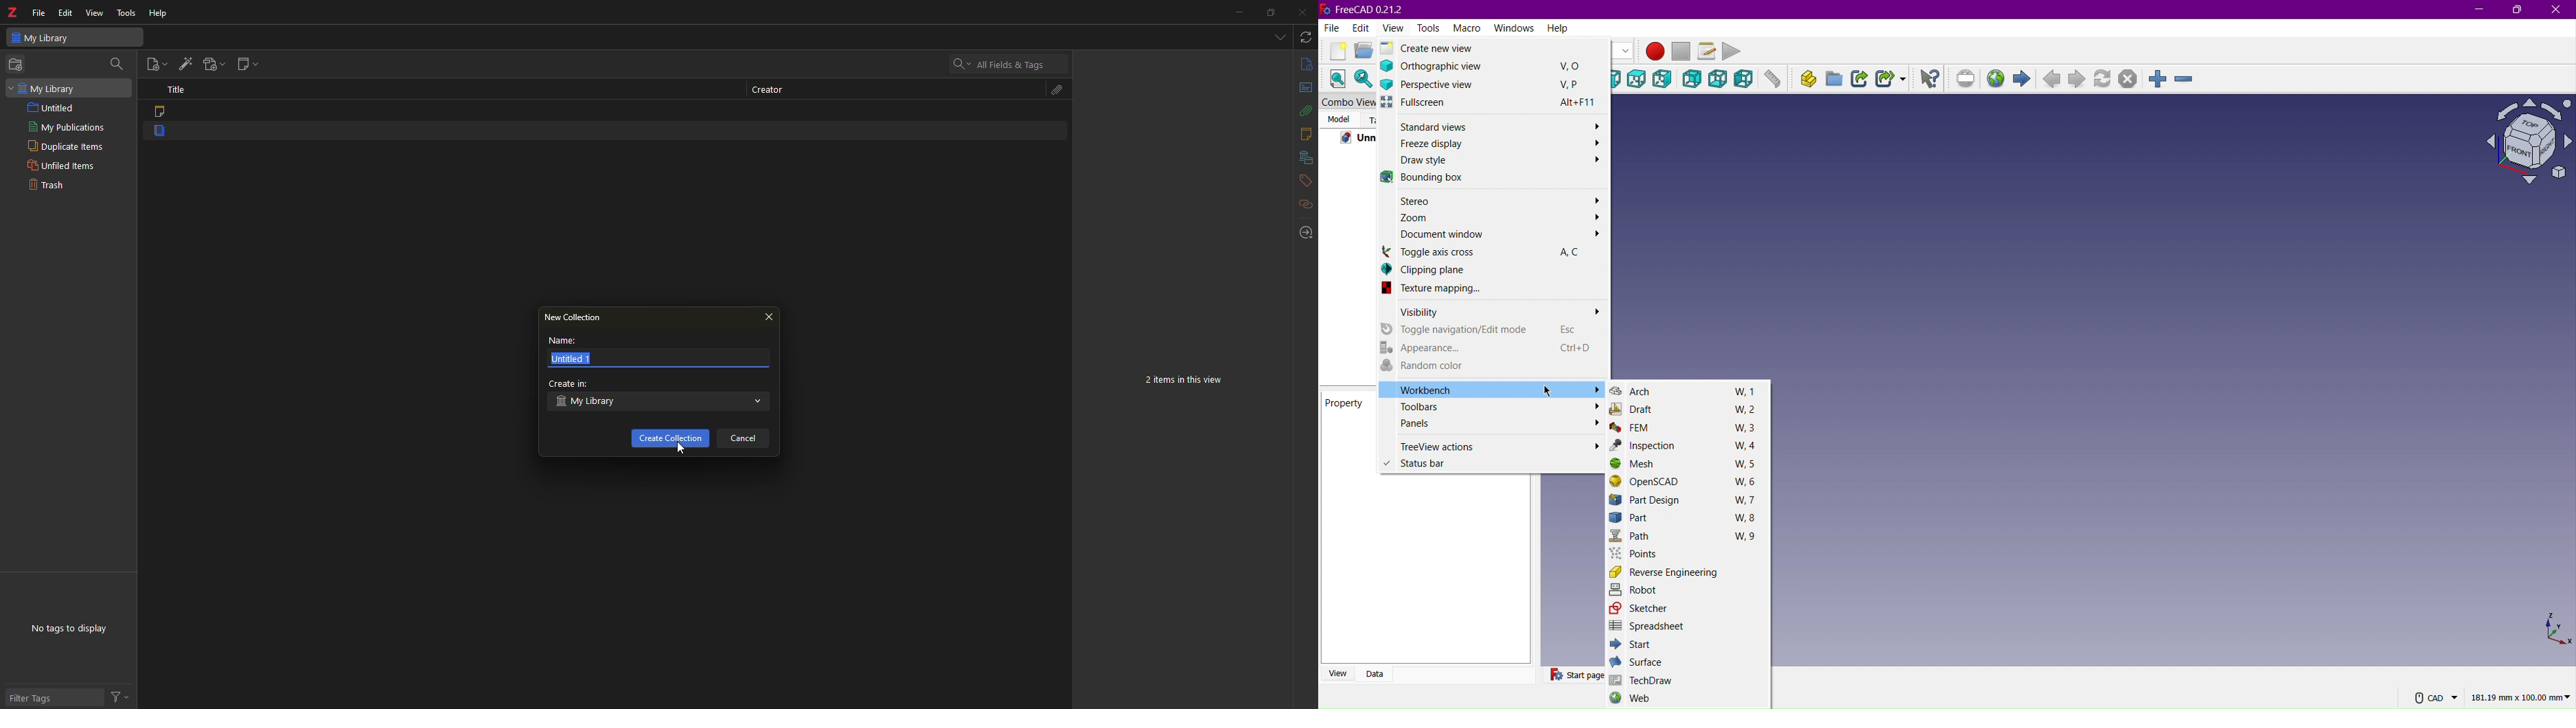 This screenshot has width=2576, height=728. I want to click on Refresh page, so click(2104, 81).